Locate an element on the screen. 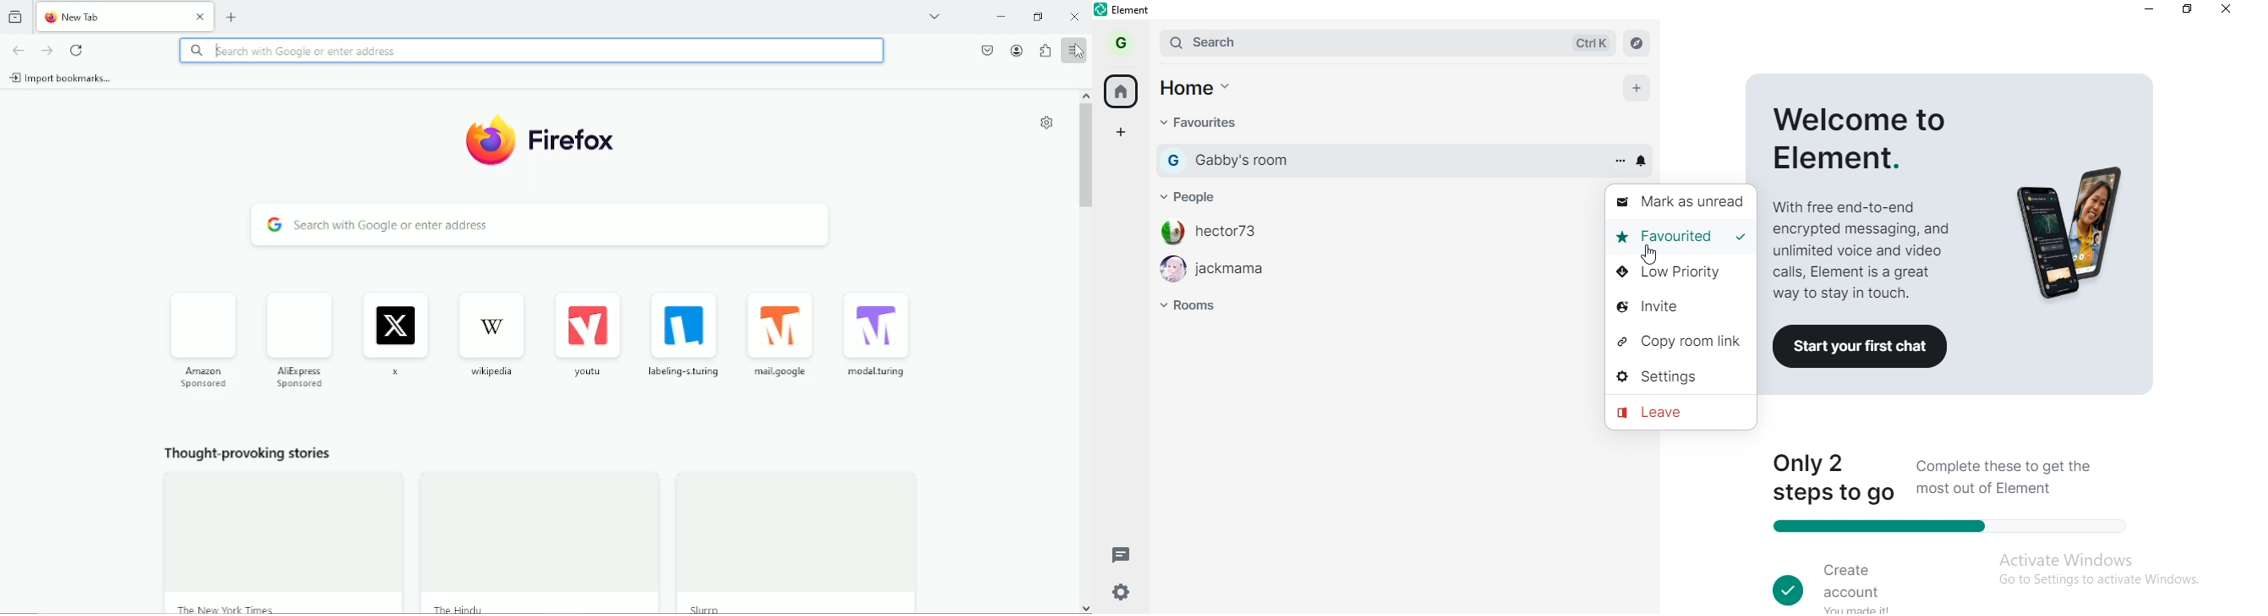  New tab is located at coordinates (233, 16).